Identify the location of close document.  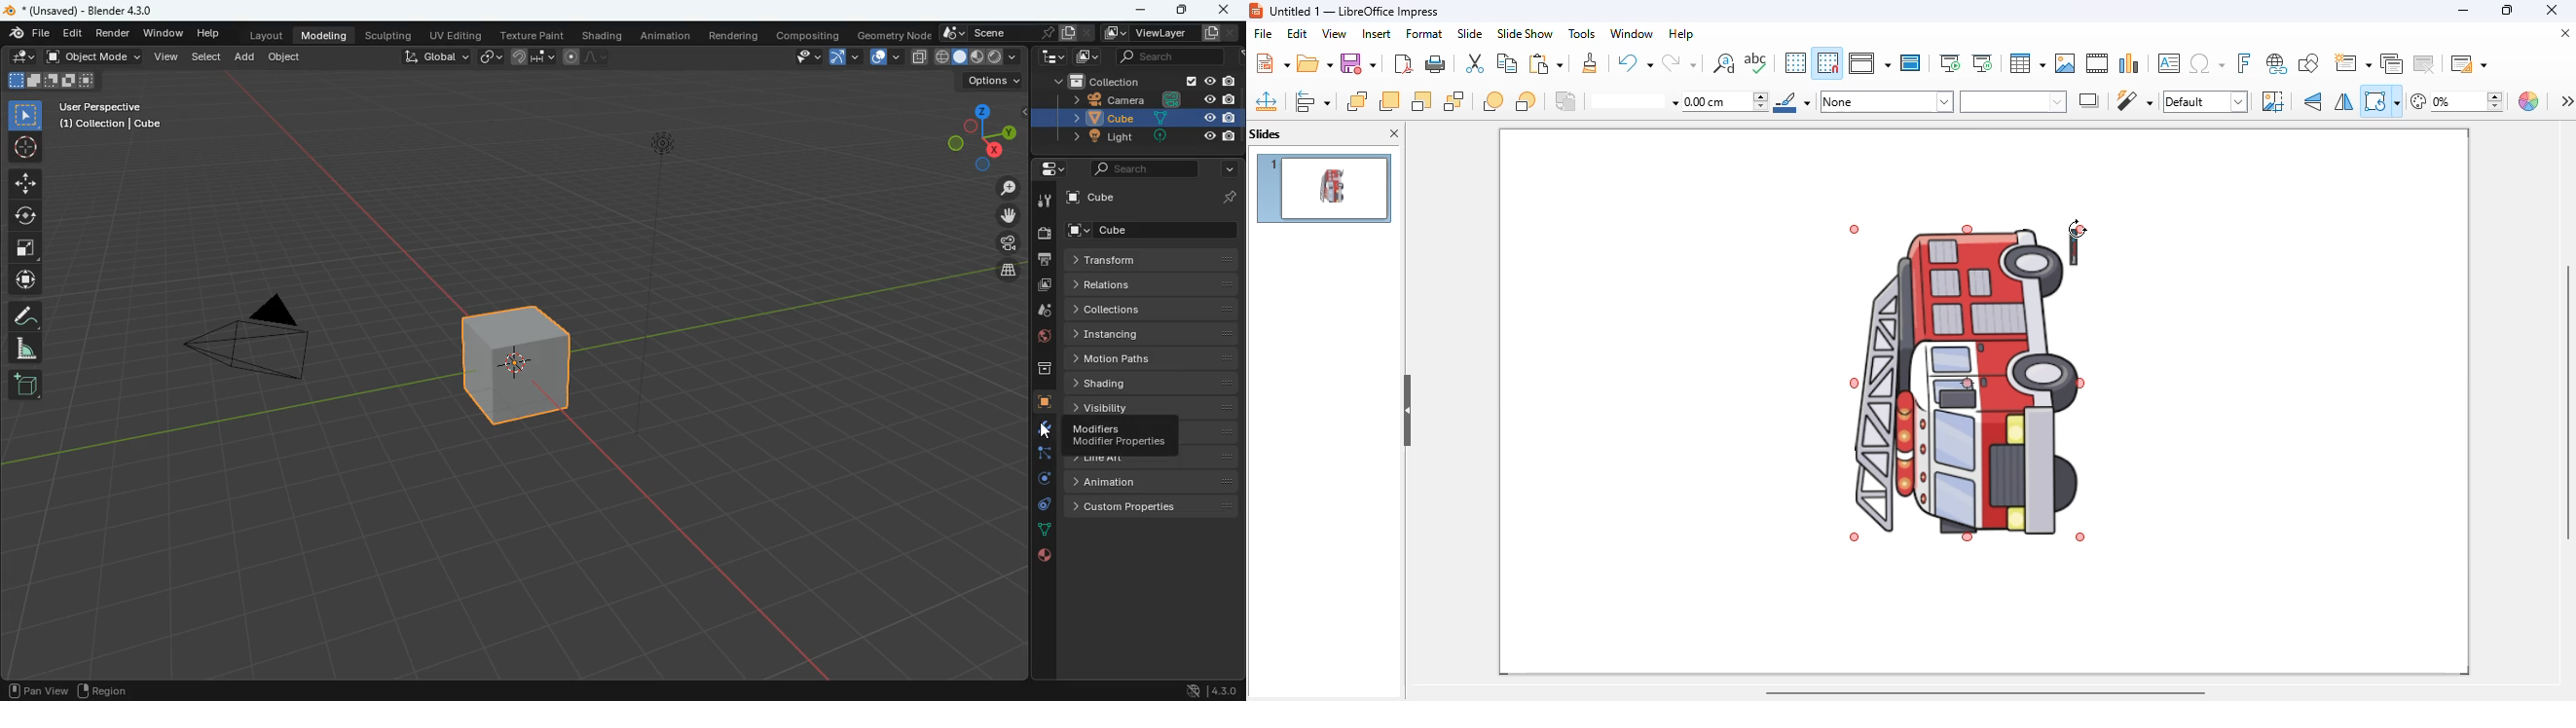
(2564, 32).